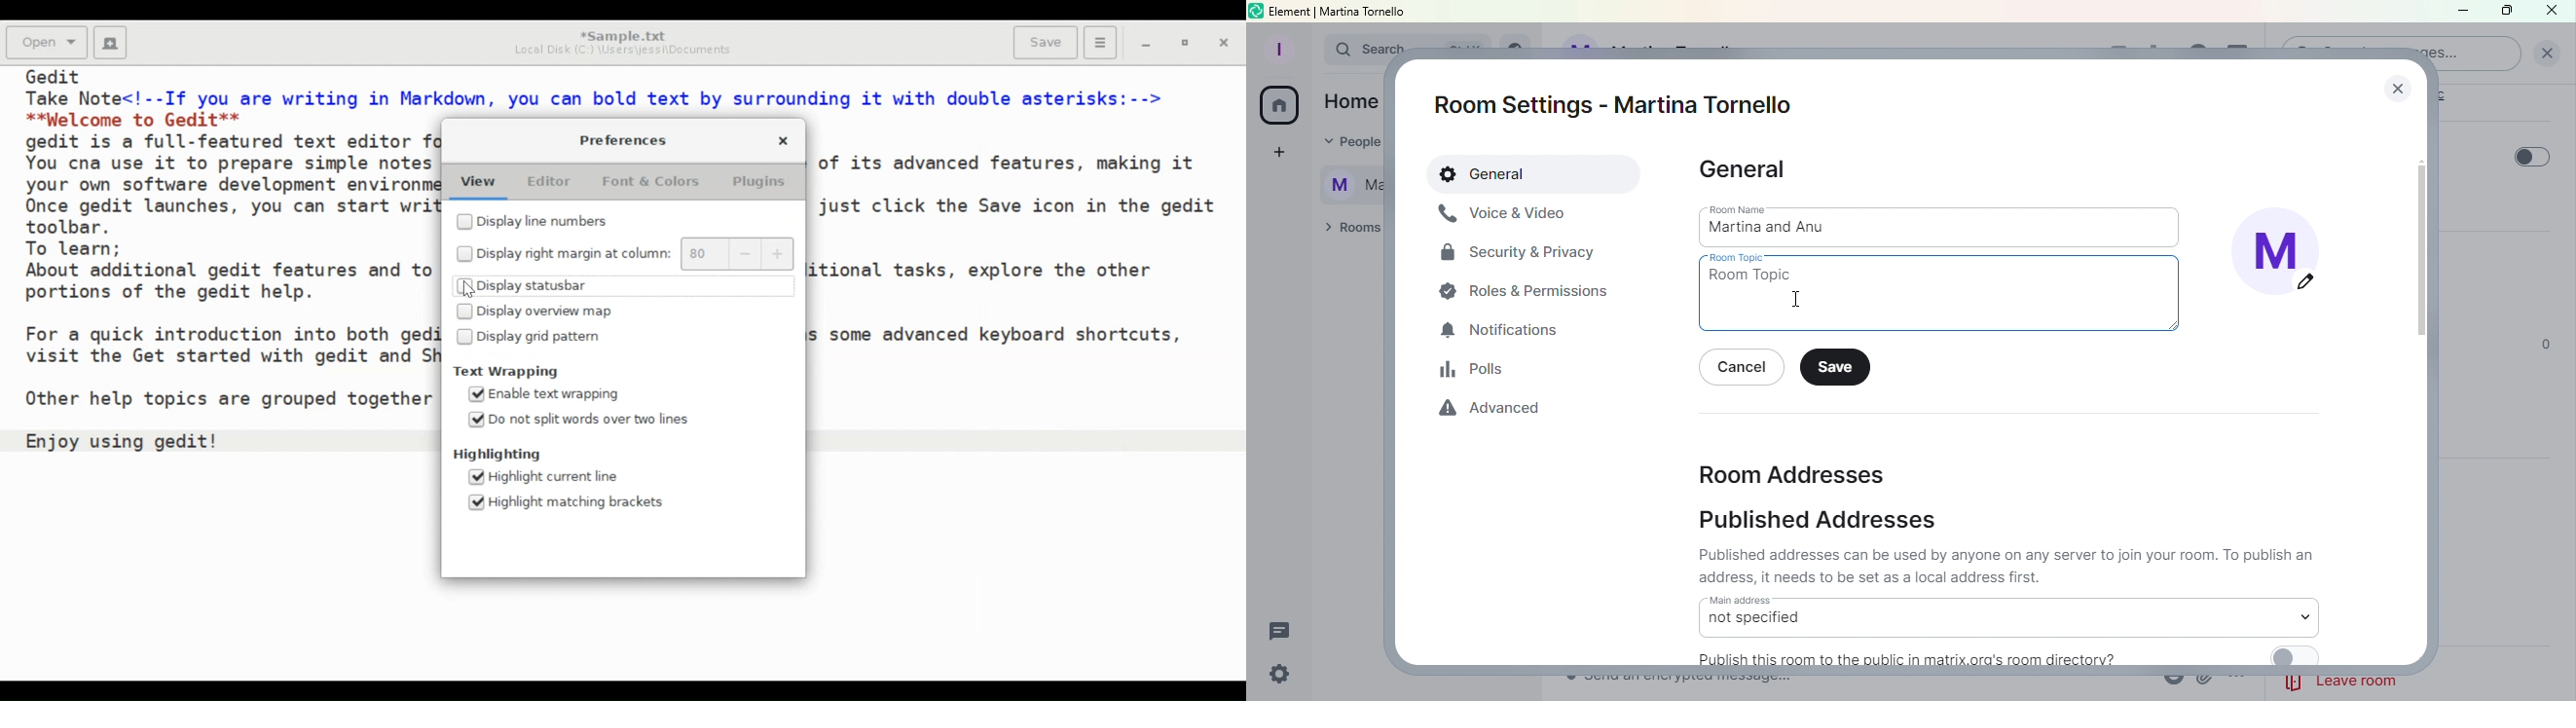  Describe the element at coordinates (2414, 380) in the screenshot. I see `Scroll bar` at that location.